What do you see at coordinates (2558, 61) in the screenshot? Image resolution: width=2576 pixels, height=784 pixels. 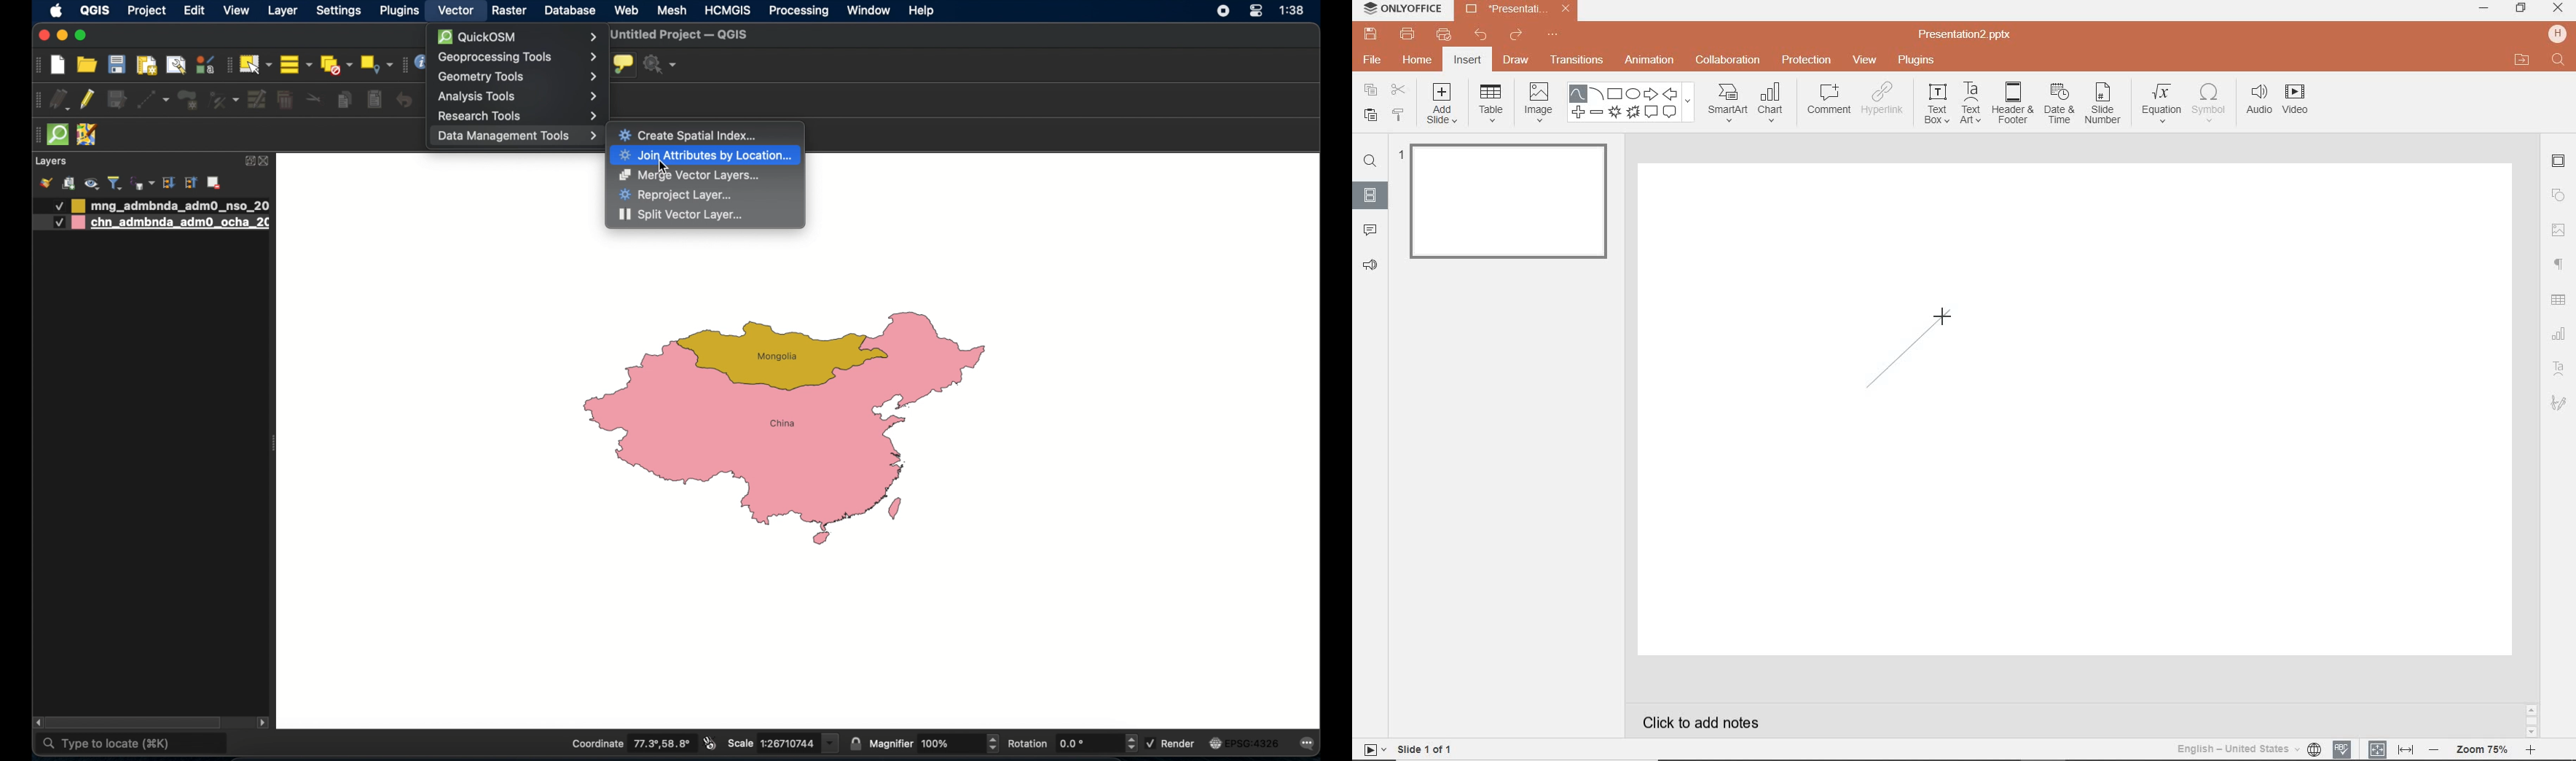 I see `FIND` at bounding box center [2558, 61].